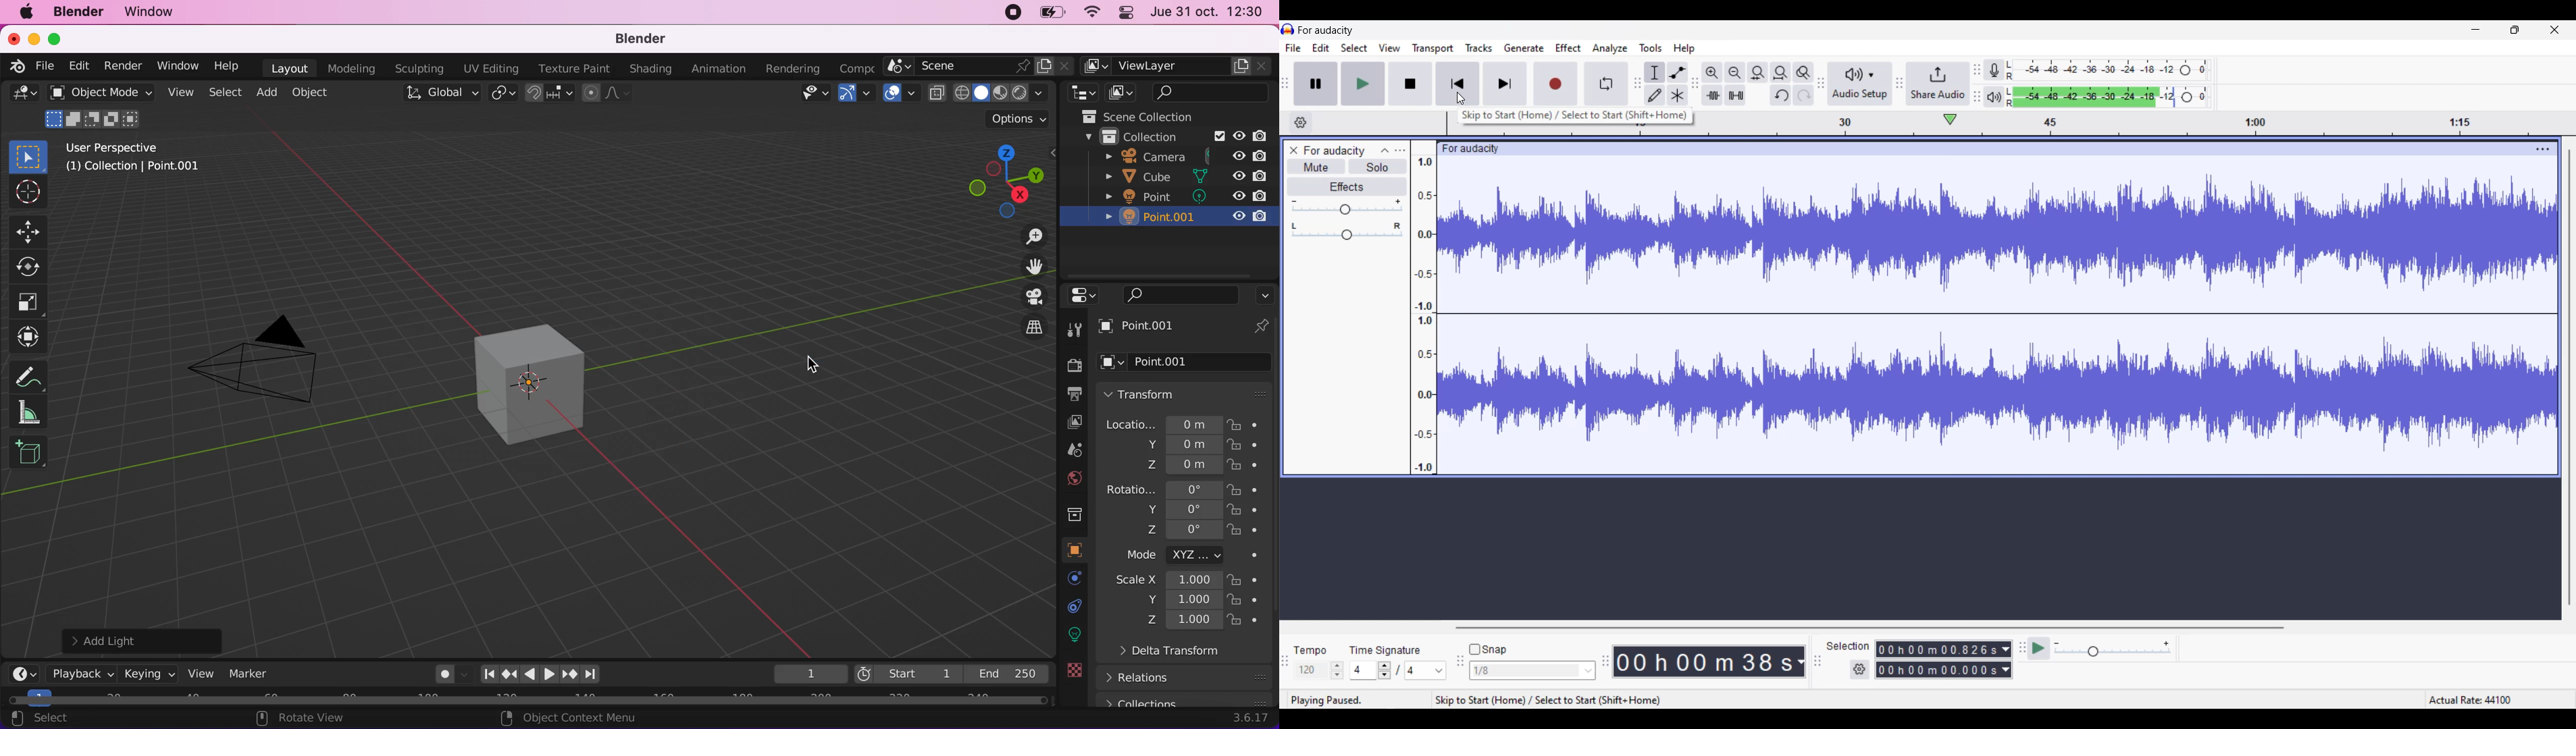 The image size is (2576, 756). What do you see at coordinates (33, 154) in the screenshot?
I see `select box` at bounding box center [33, 154].